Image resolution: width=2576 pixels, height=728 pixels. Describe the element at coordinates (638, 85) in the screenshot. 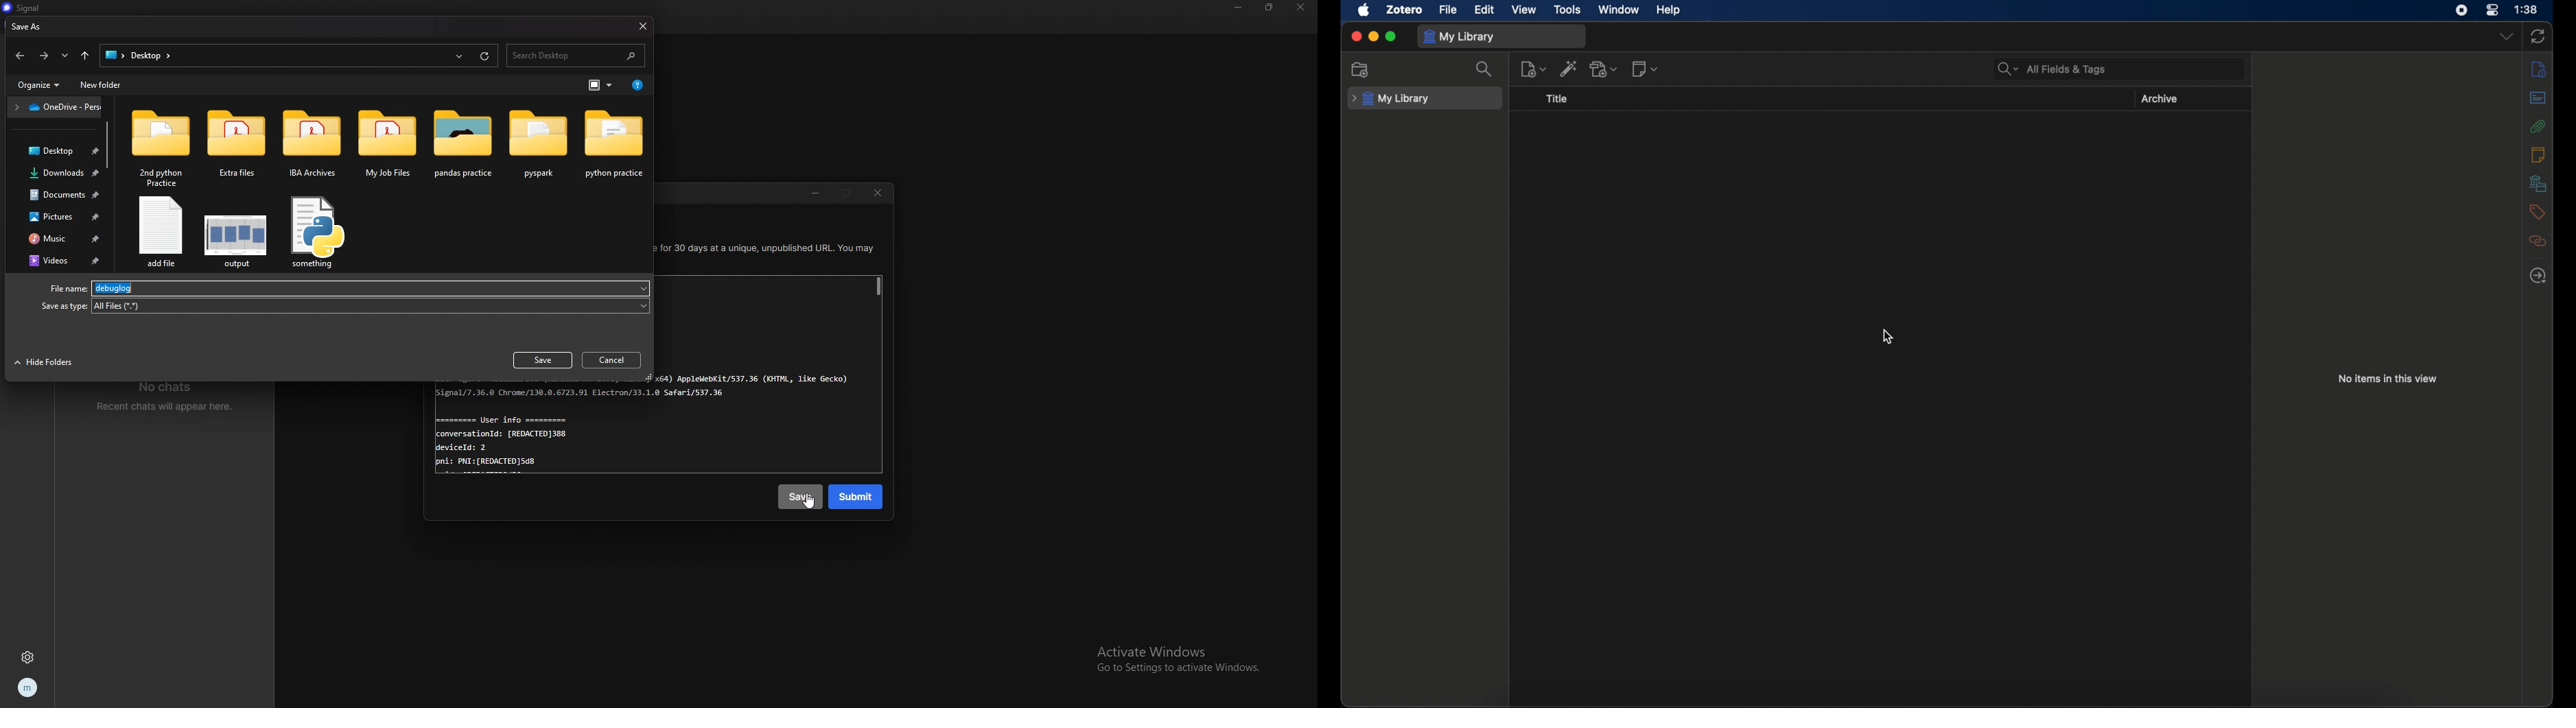

I see `help` at that location.